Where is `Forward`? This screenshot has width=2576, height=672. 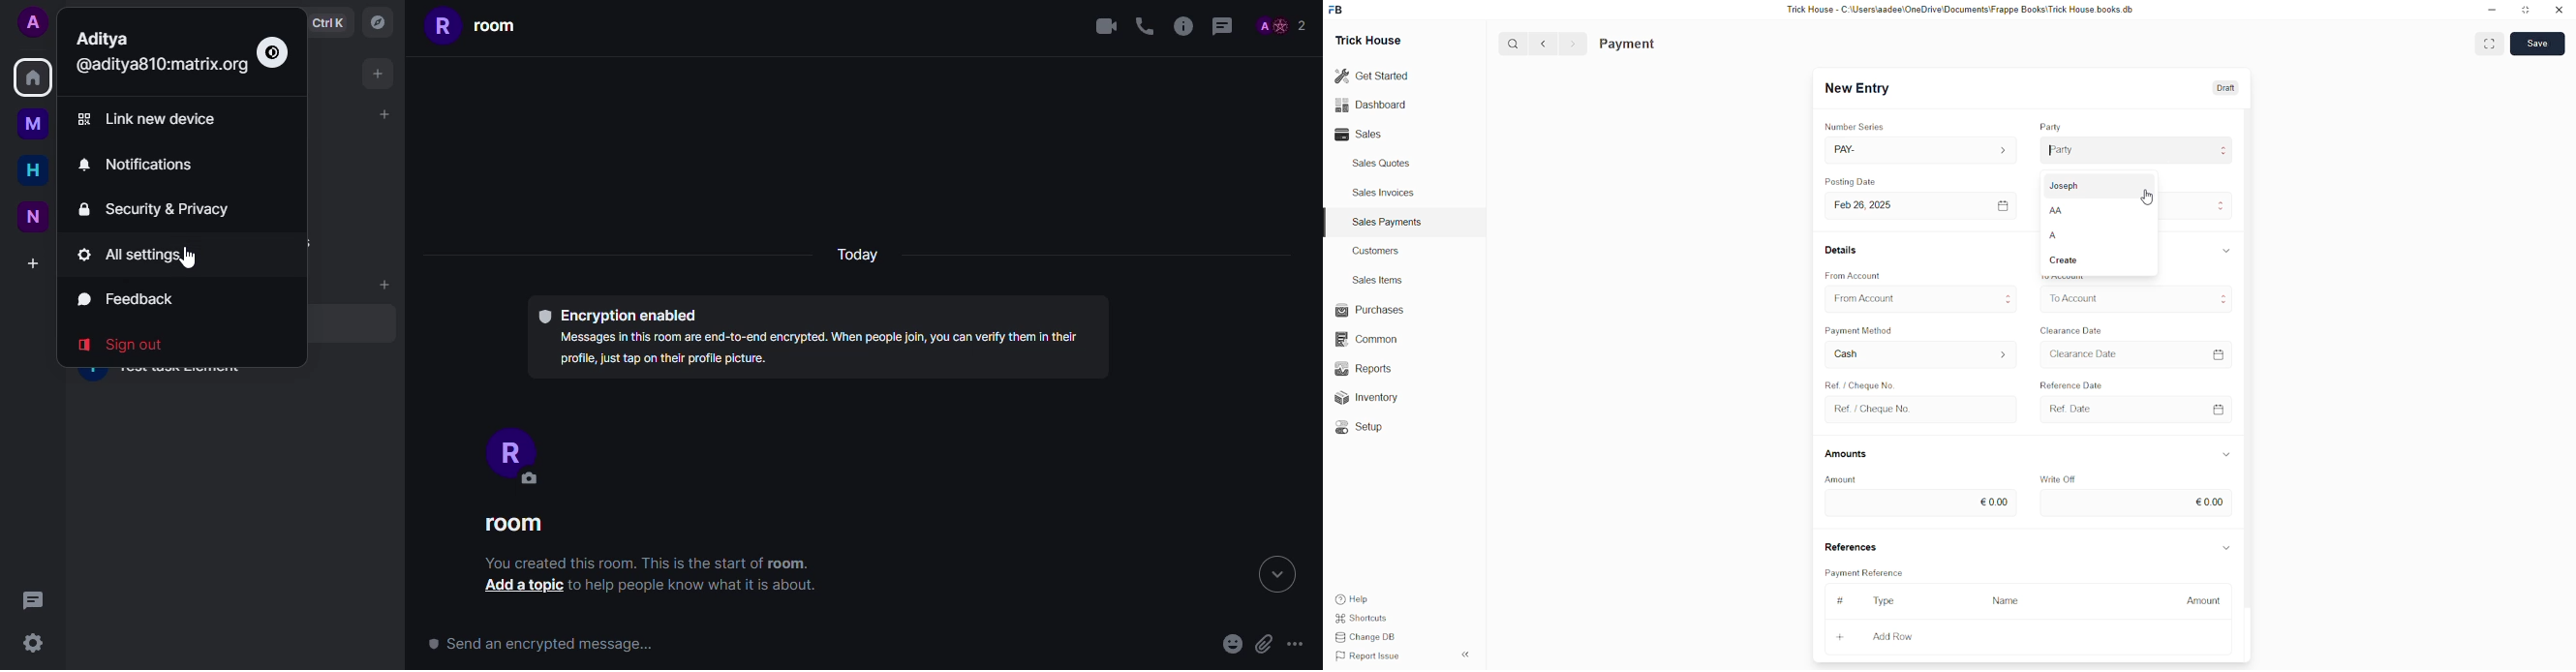 Forward is located at coordinates (1574, 44).